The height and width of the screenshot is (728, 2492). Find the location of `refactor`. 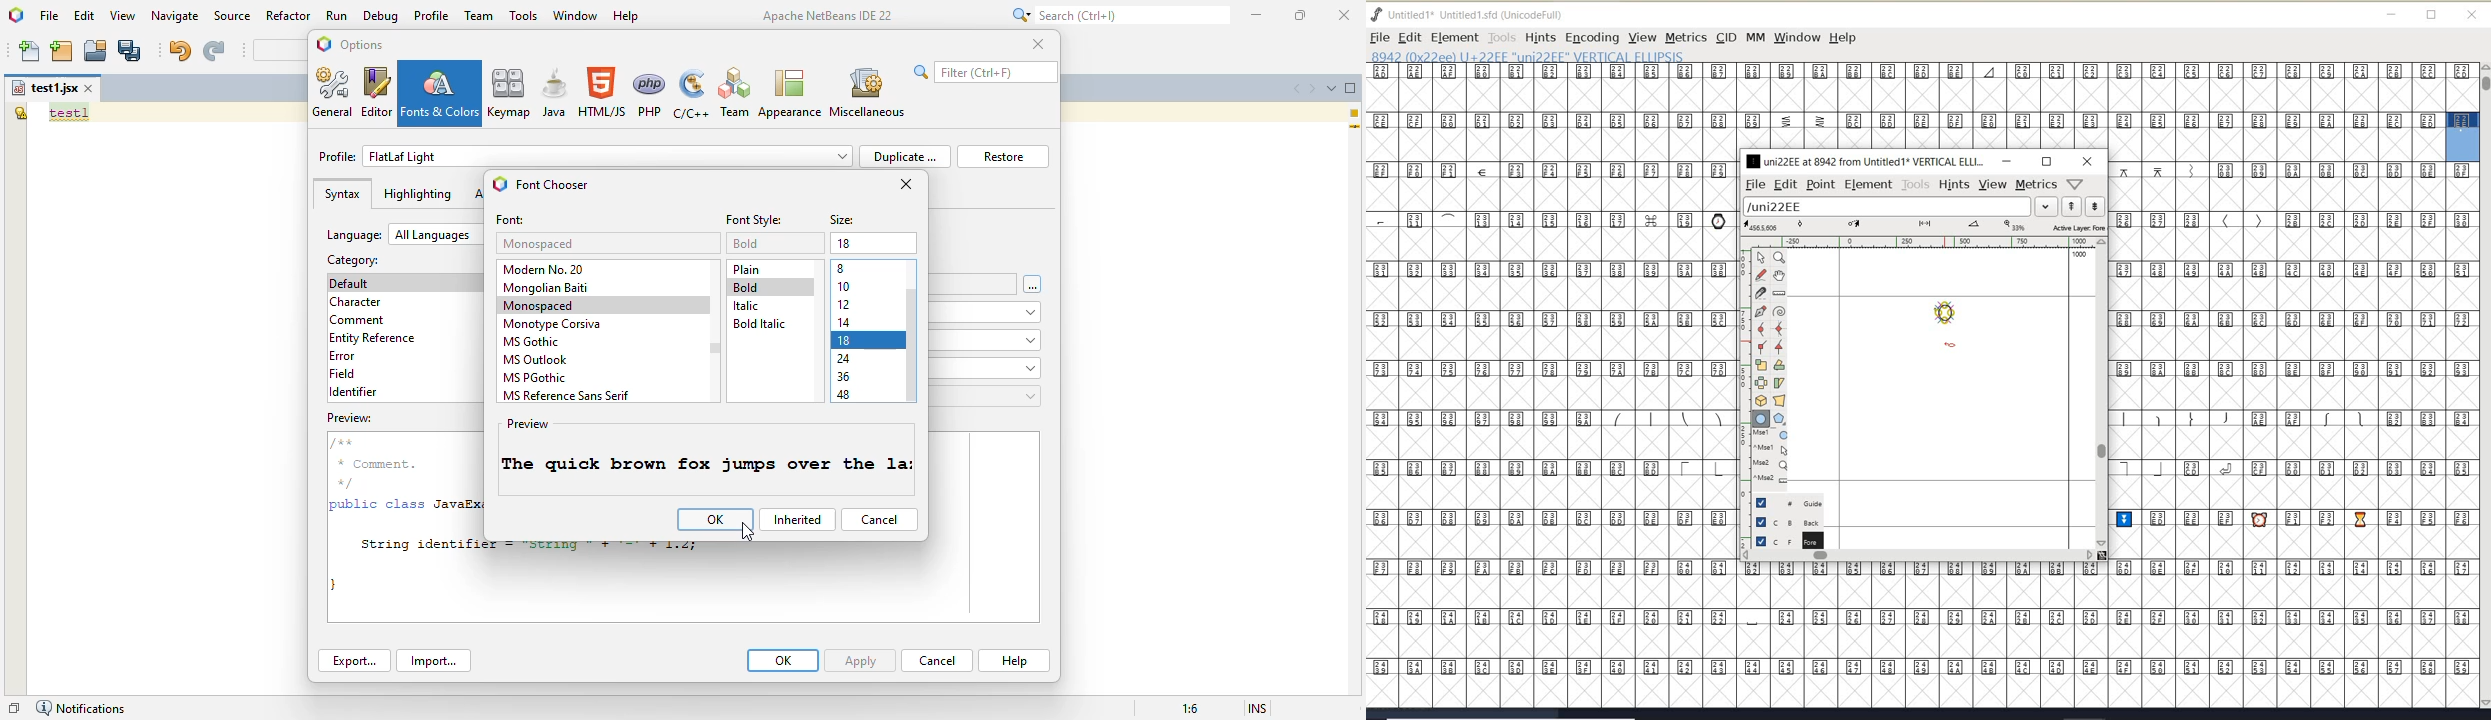

refactor is located at coordinates (289, 16).